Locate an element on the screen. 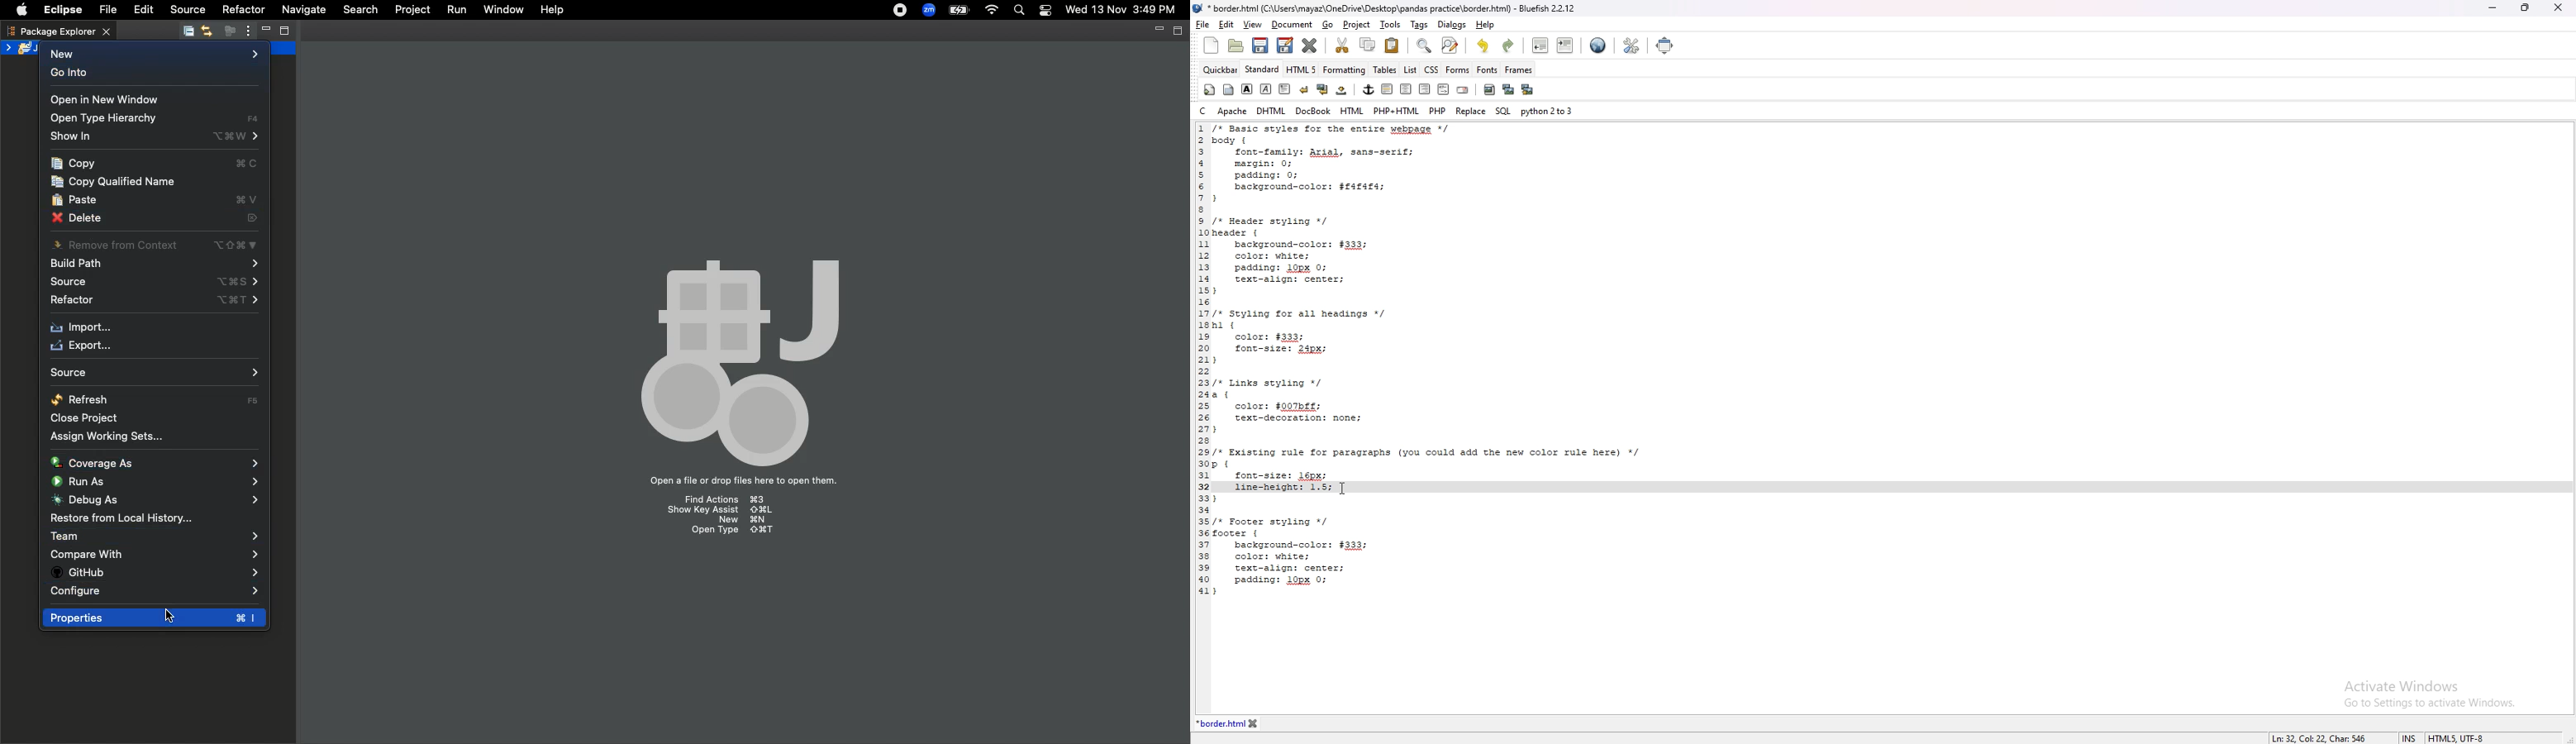 This screenshot has width=2576, height=756. Team is located at coordinates (156, 537).